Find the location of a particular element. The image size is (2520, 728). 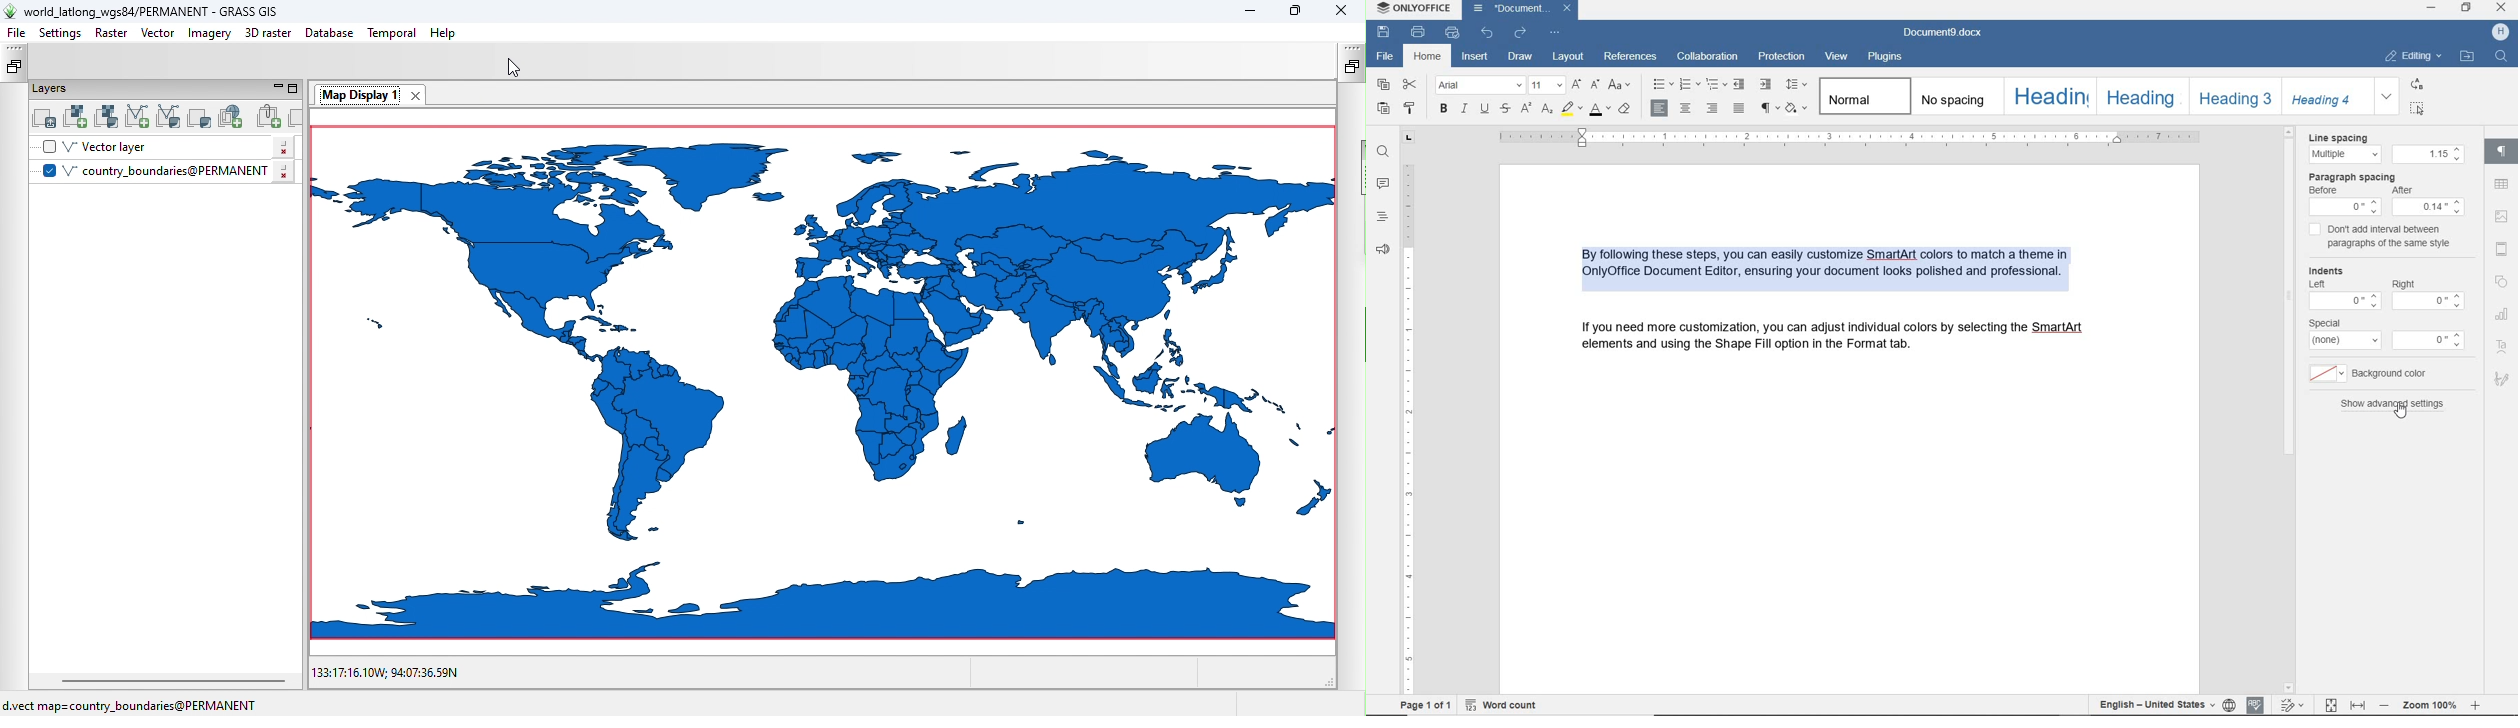

text language is located at coordinates (2154, 702).